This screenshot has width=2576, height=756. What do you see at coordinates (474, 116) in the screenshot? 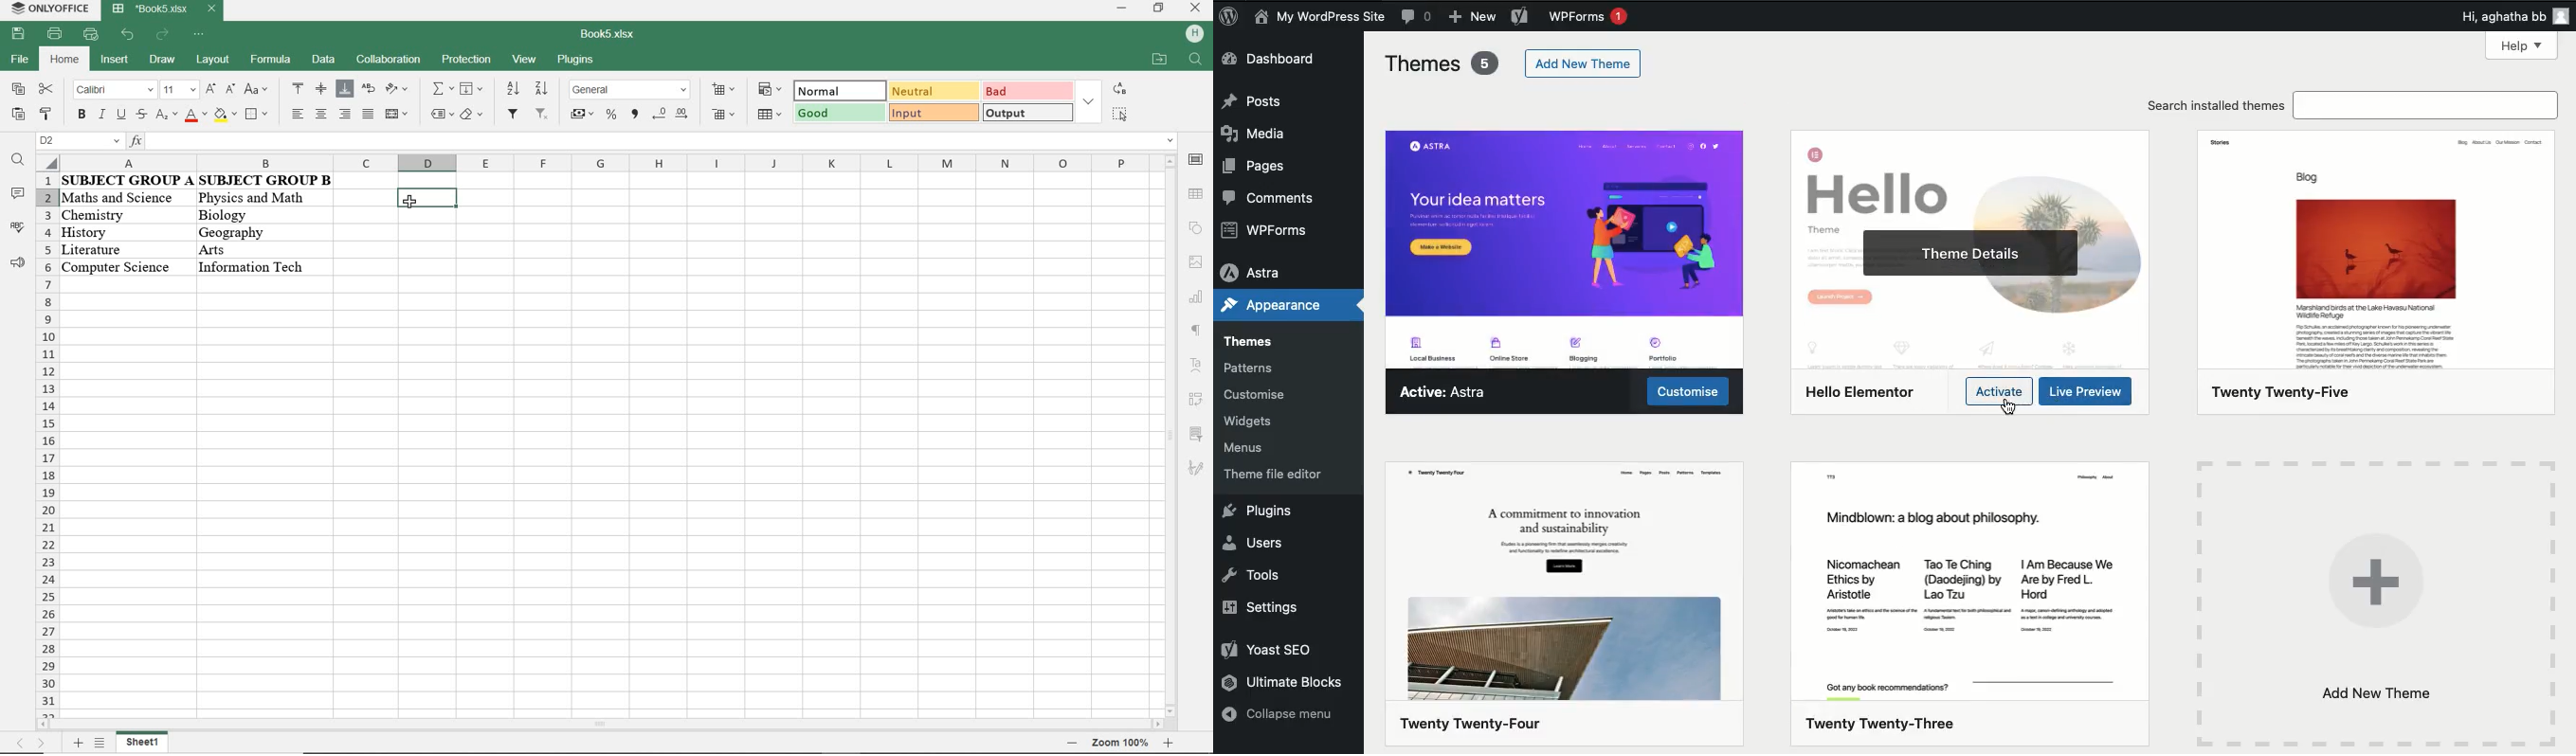
I see `clear` at bounding box center [474, 116].